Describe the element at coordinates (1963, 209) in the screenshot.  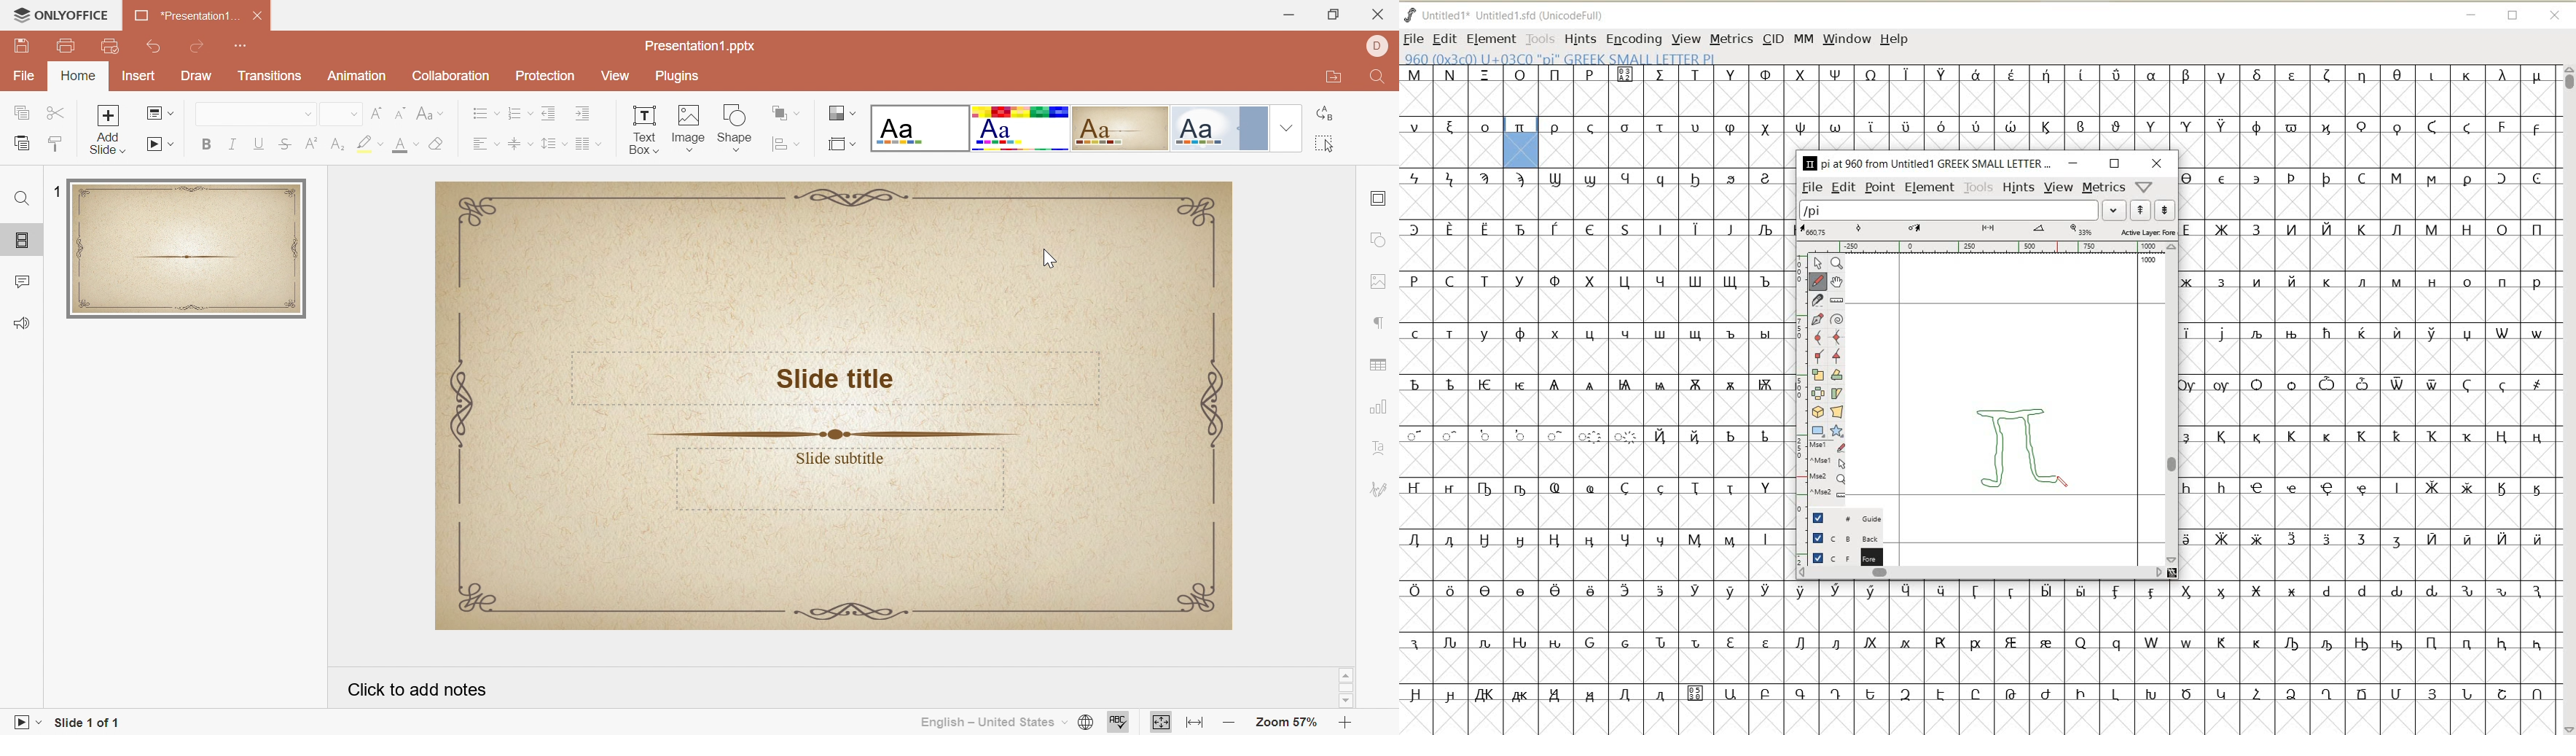
I see `load word list` at that location.